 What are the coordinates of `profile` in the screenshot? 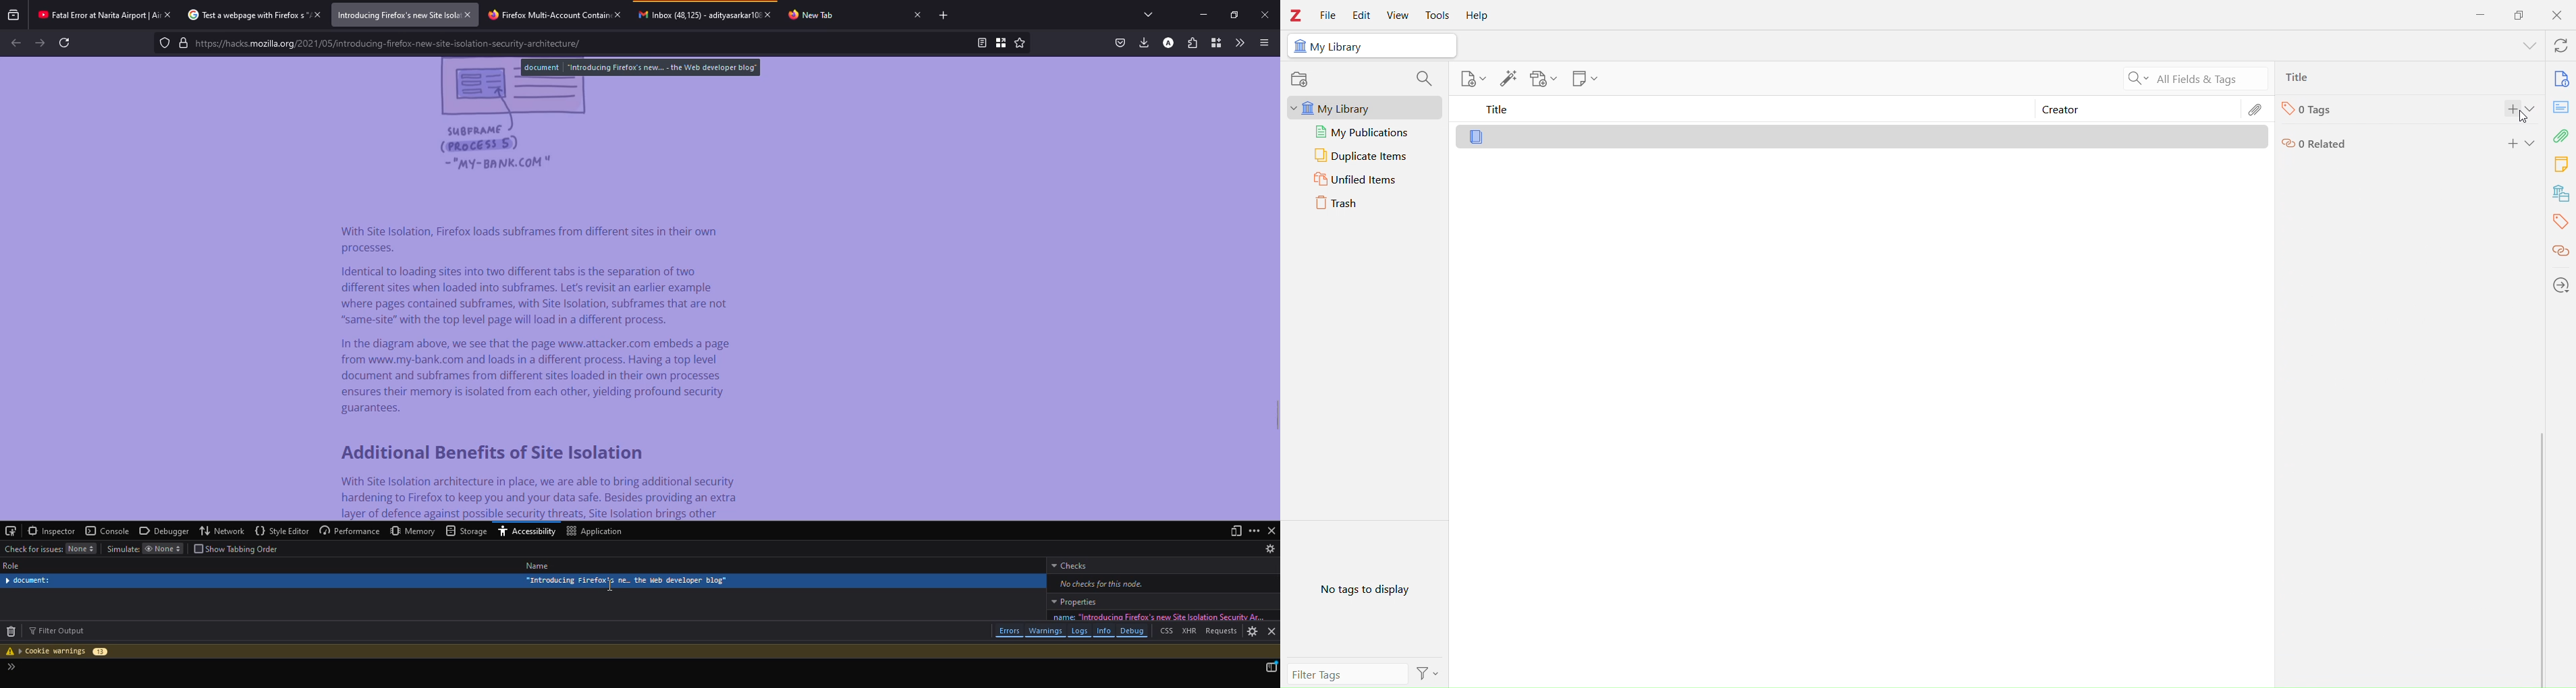 It's located at (1167, 42).